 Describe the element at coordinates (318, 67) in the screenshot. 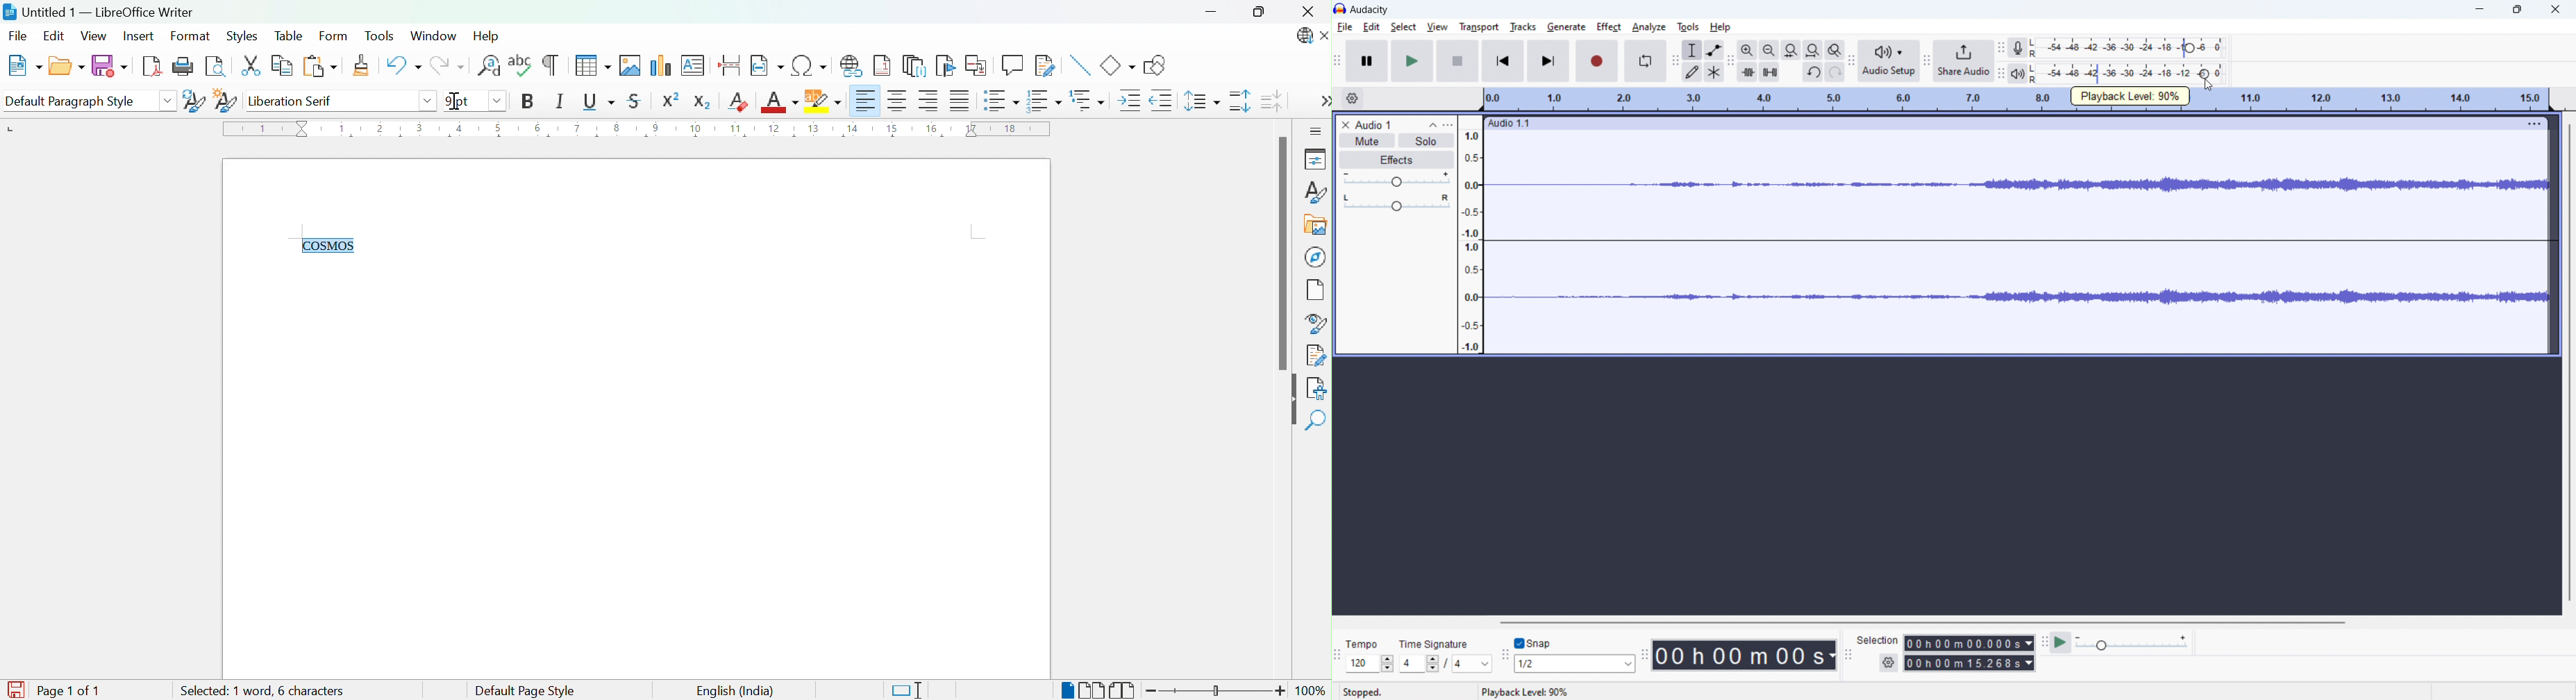

I see `Paste` at that location.